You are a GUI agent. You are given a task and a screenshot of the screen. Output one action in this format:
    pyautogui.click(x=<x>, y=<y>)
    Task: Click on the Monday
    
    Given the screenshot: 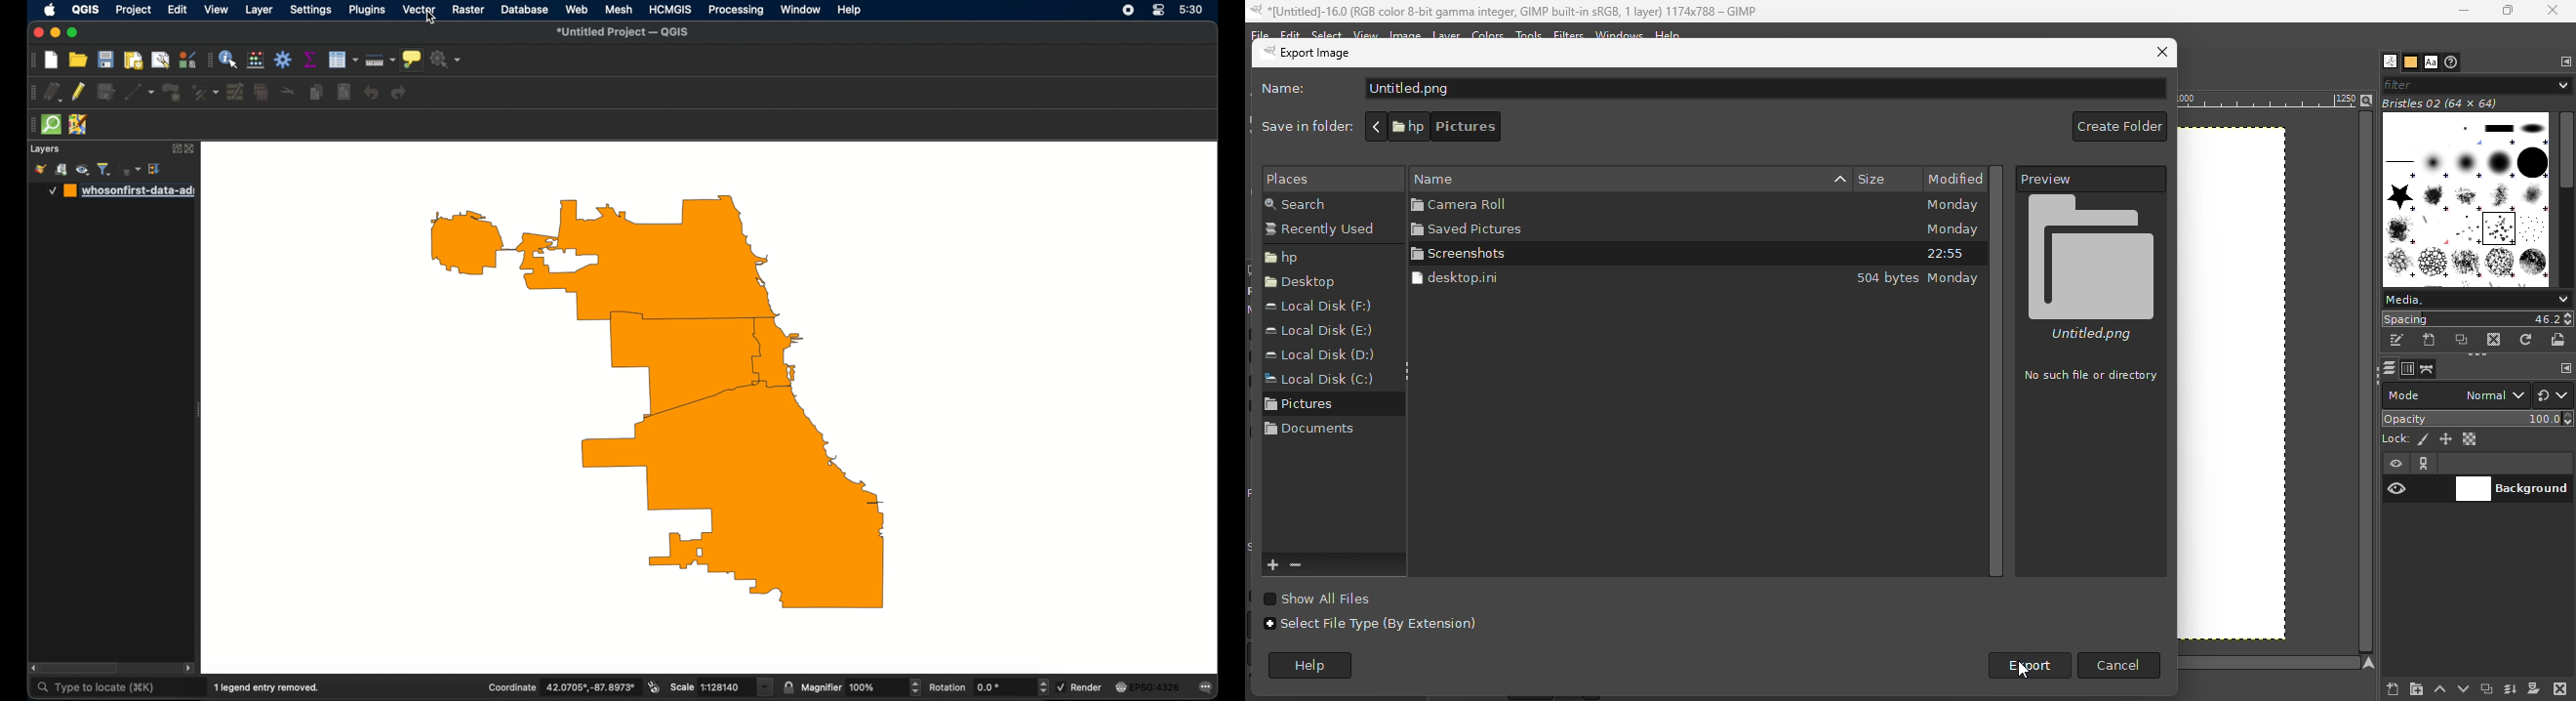 What is the action you would take?
    pyautogui.click(x=1952, y=229)
    